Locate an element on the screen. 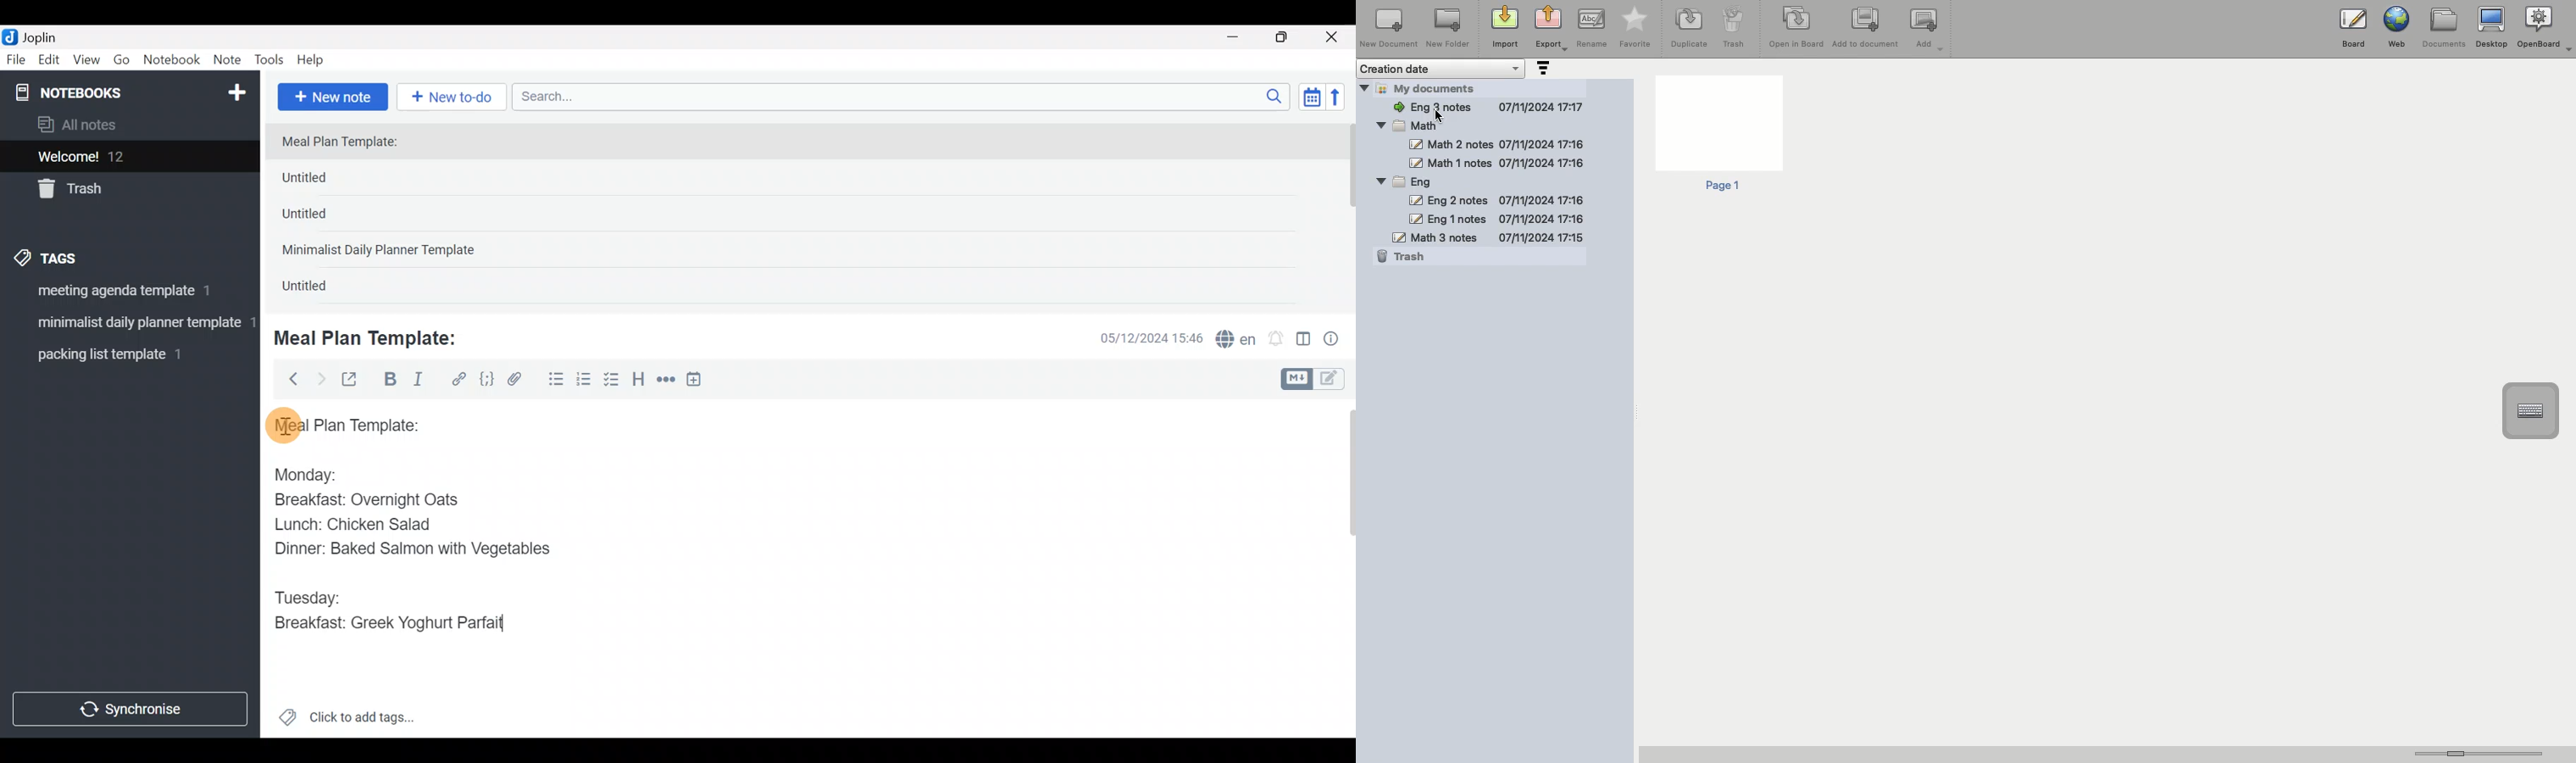  Go is located at coordinates (121, 63).